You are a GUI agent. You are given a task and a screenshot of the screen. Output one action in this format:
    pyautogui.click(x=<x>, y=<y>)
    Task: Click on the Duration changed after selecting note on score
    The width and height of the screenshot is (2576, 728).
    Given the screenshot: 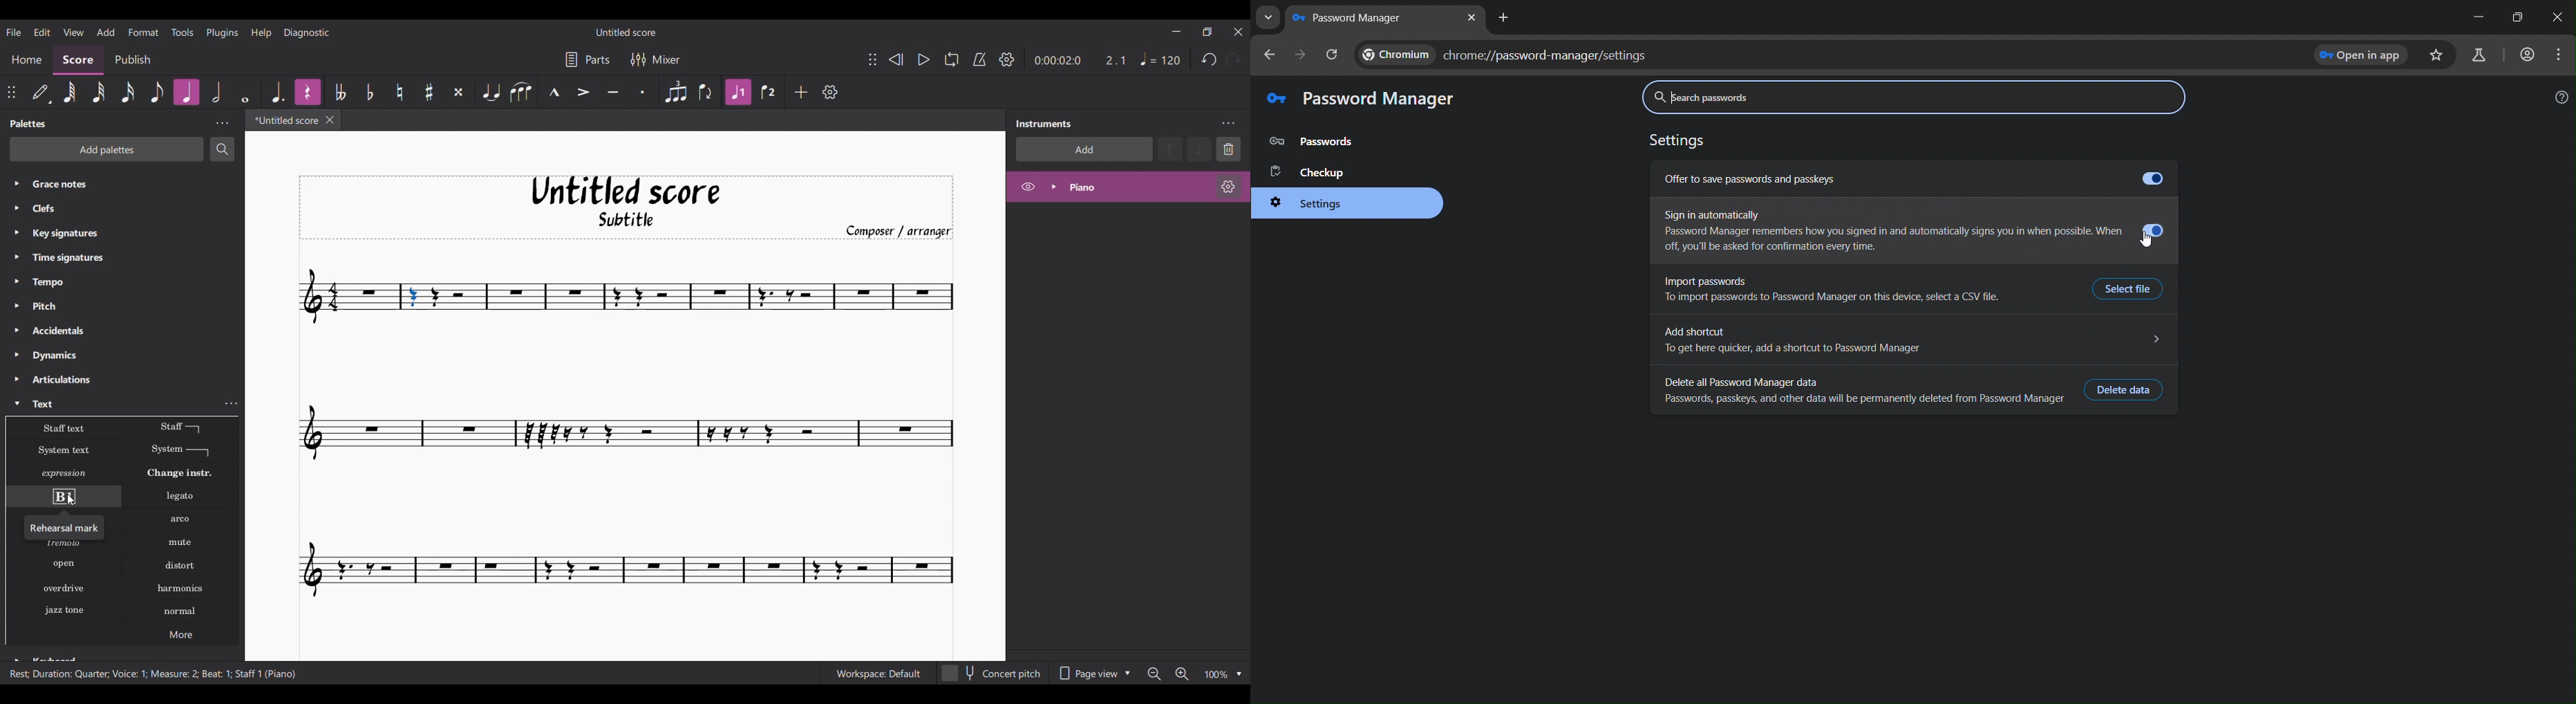 What is the action you would take?
    pyautogui.click(x=1081, y=60)
    